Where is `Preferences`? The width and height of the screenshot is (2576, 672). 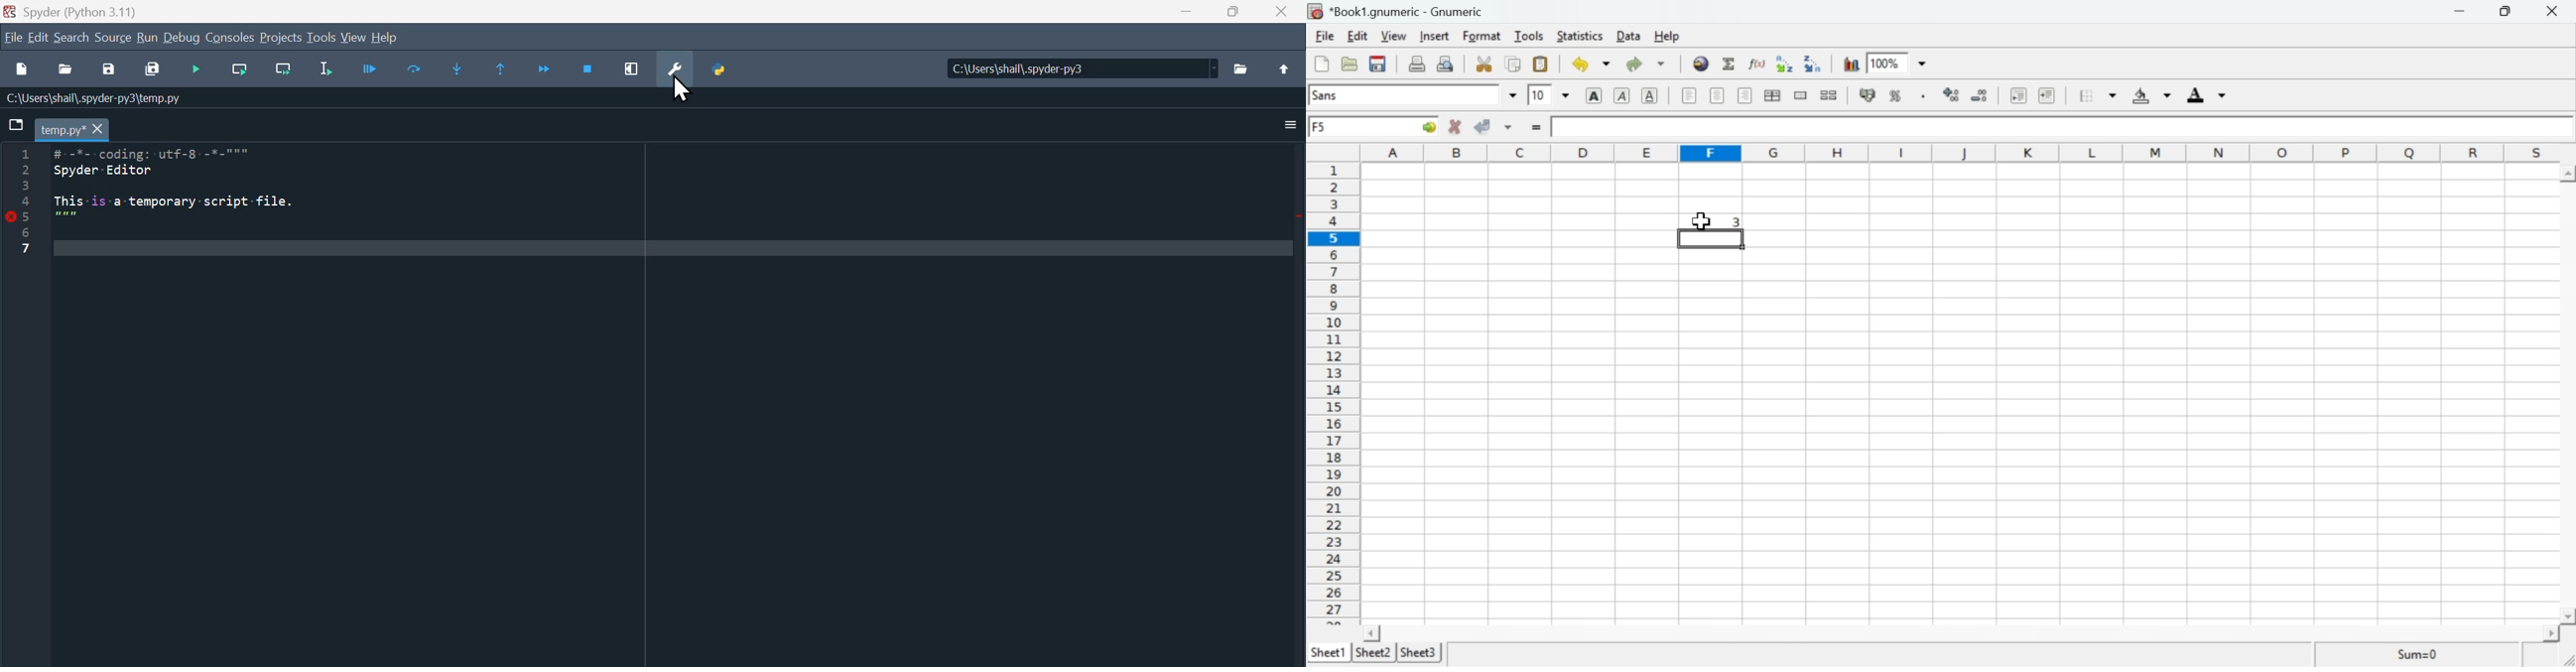
Preferences is located at coordinates (685, 69).